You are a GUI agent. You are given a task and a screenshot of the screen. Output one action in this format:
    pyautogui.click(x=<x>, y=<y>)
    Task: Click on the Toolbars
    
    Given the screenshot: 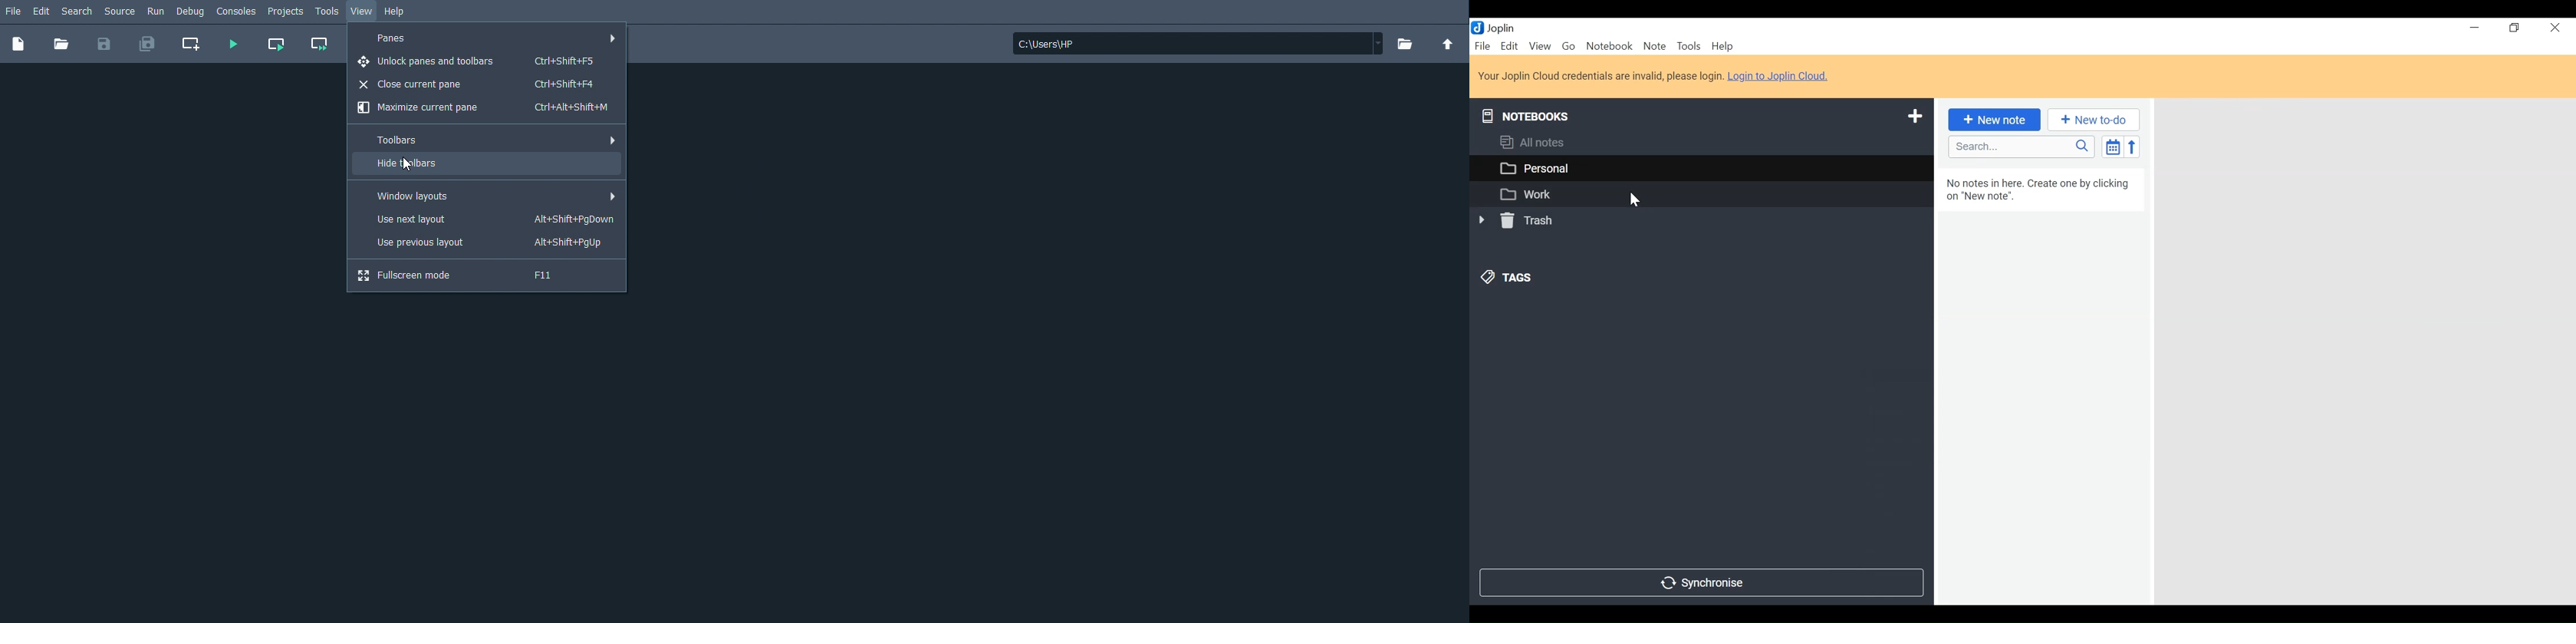 What is the action you would take?
    pyautogui.click(x=487, y=140)
    